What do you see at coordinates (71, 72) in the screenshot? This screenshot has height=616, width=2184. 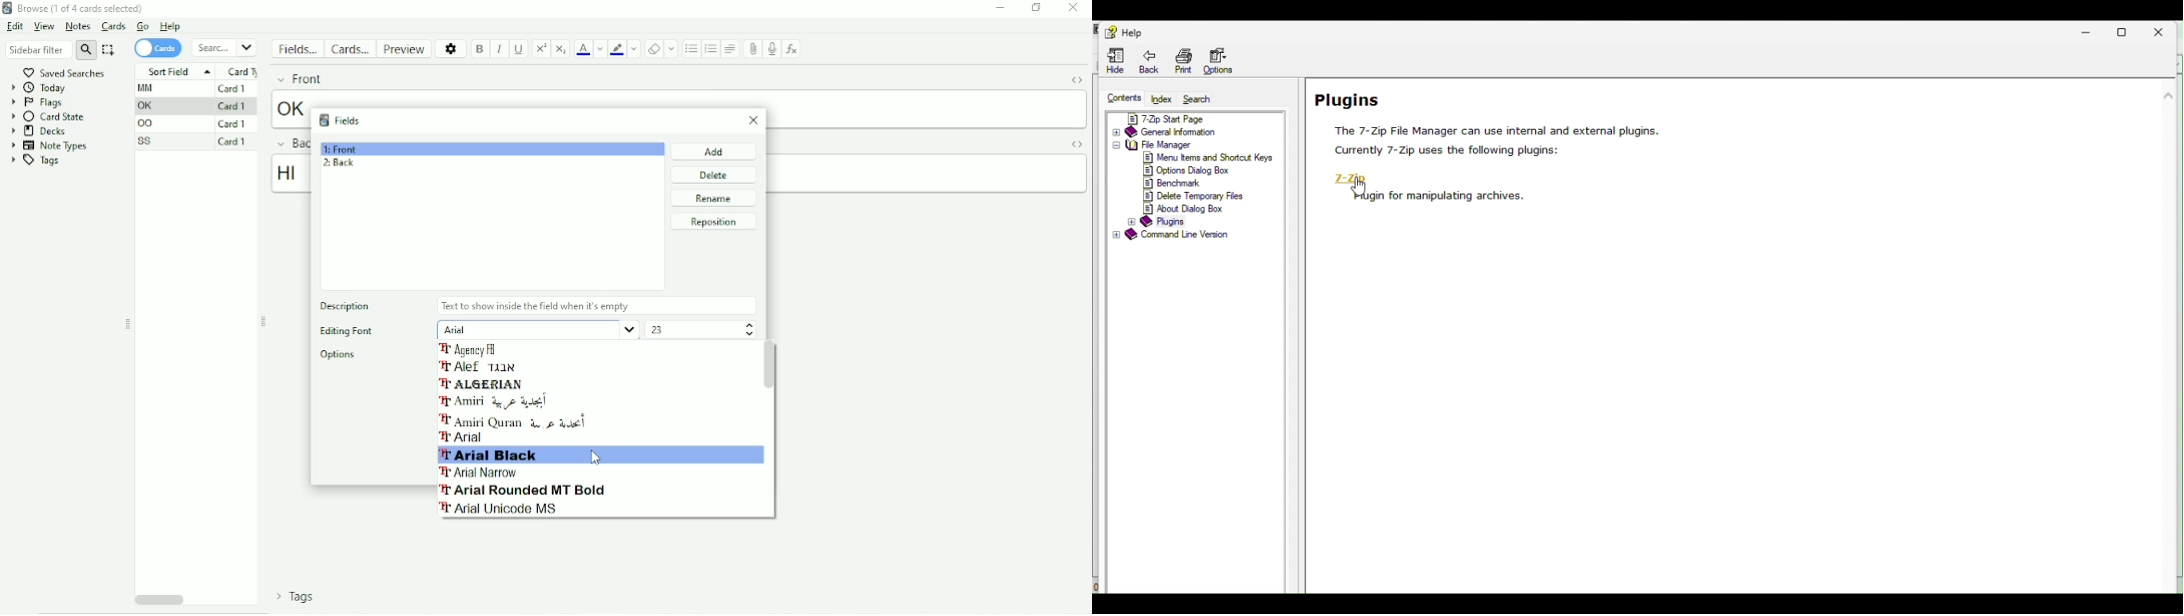 I see `Saved searches` at bounding box center [71, 72].